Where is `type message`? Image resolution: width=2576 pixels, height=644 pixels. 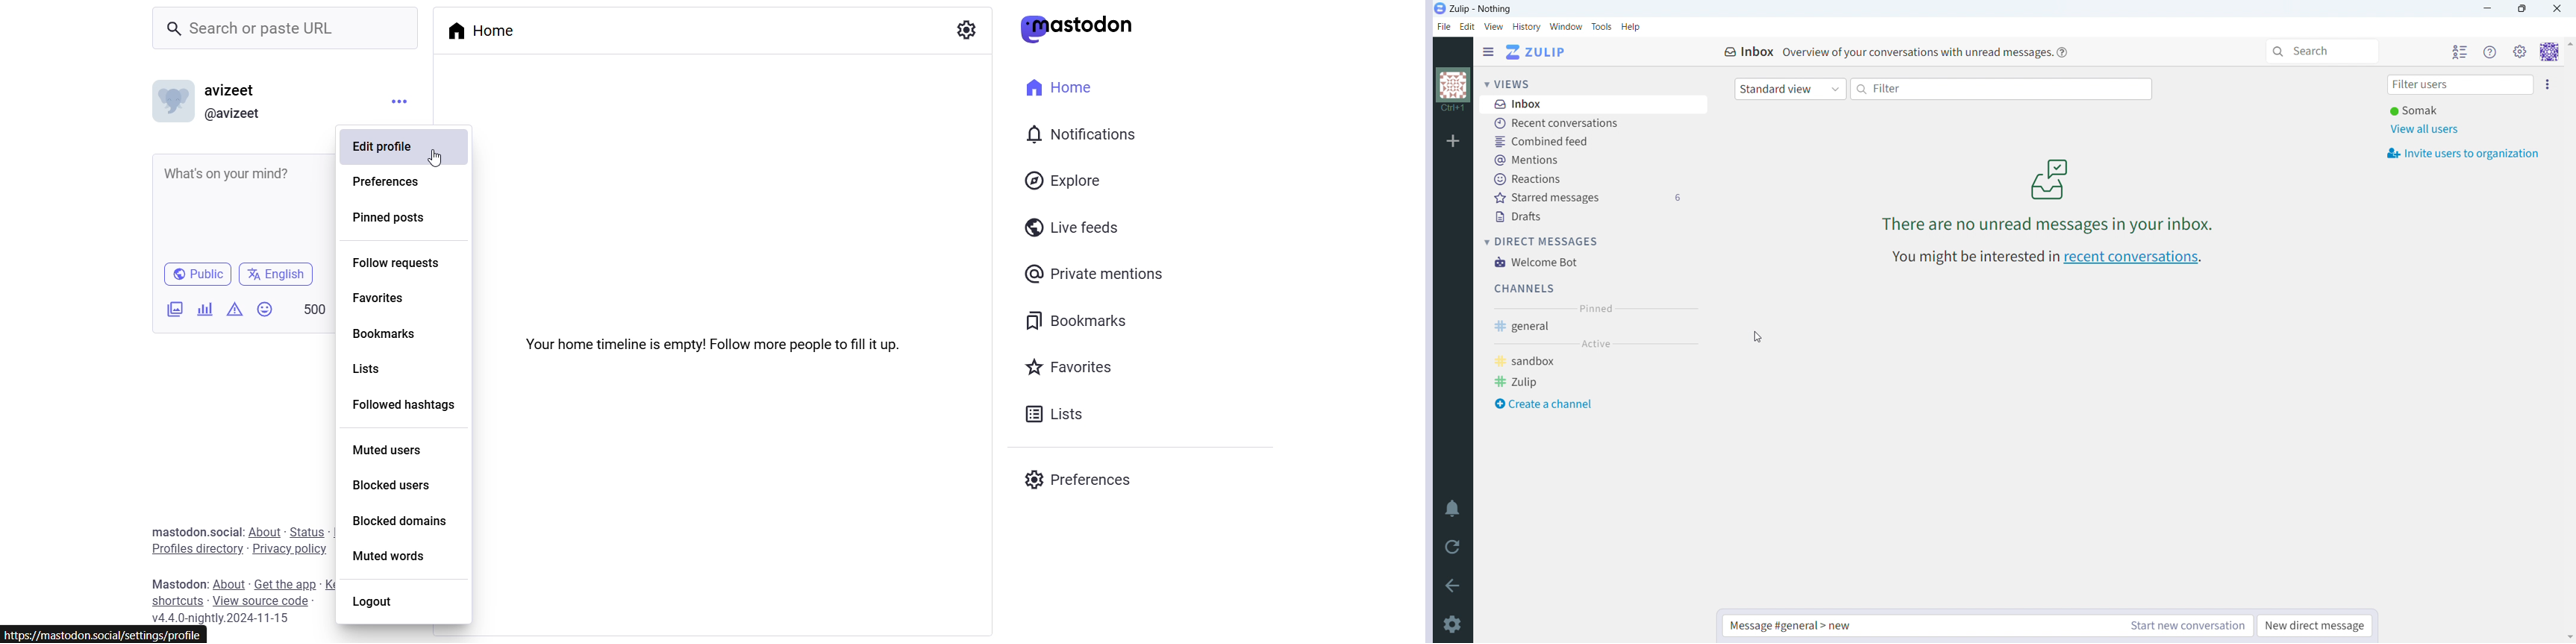 type message is located at coordinates (1918, 626).